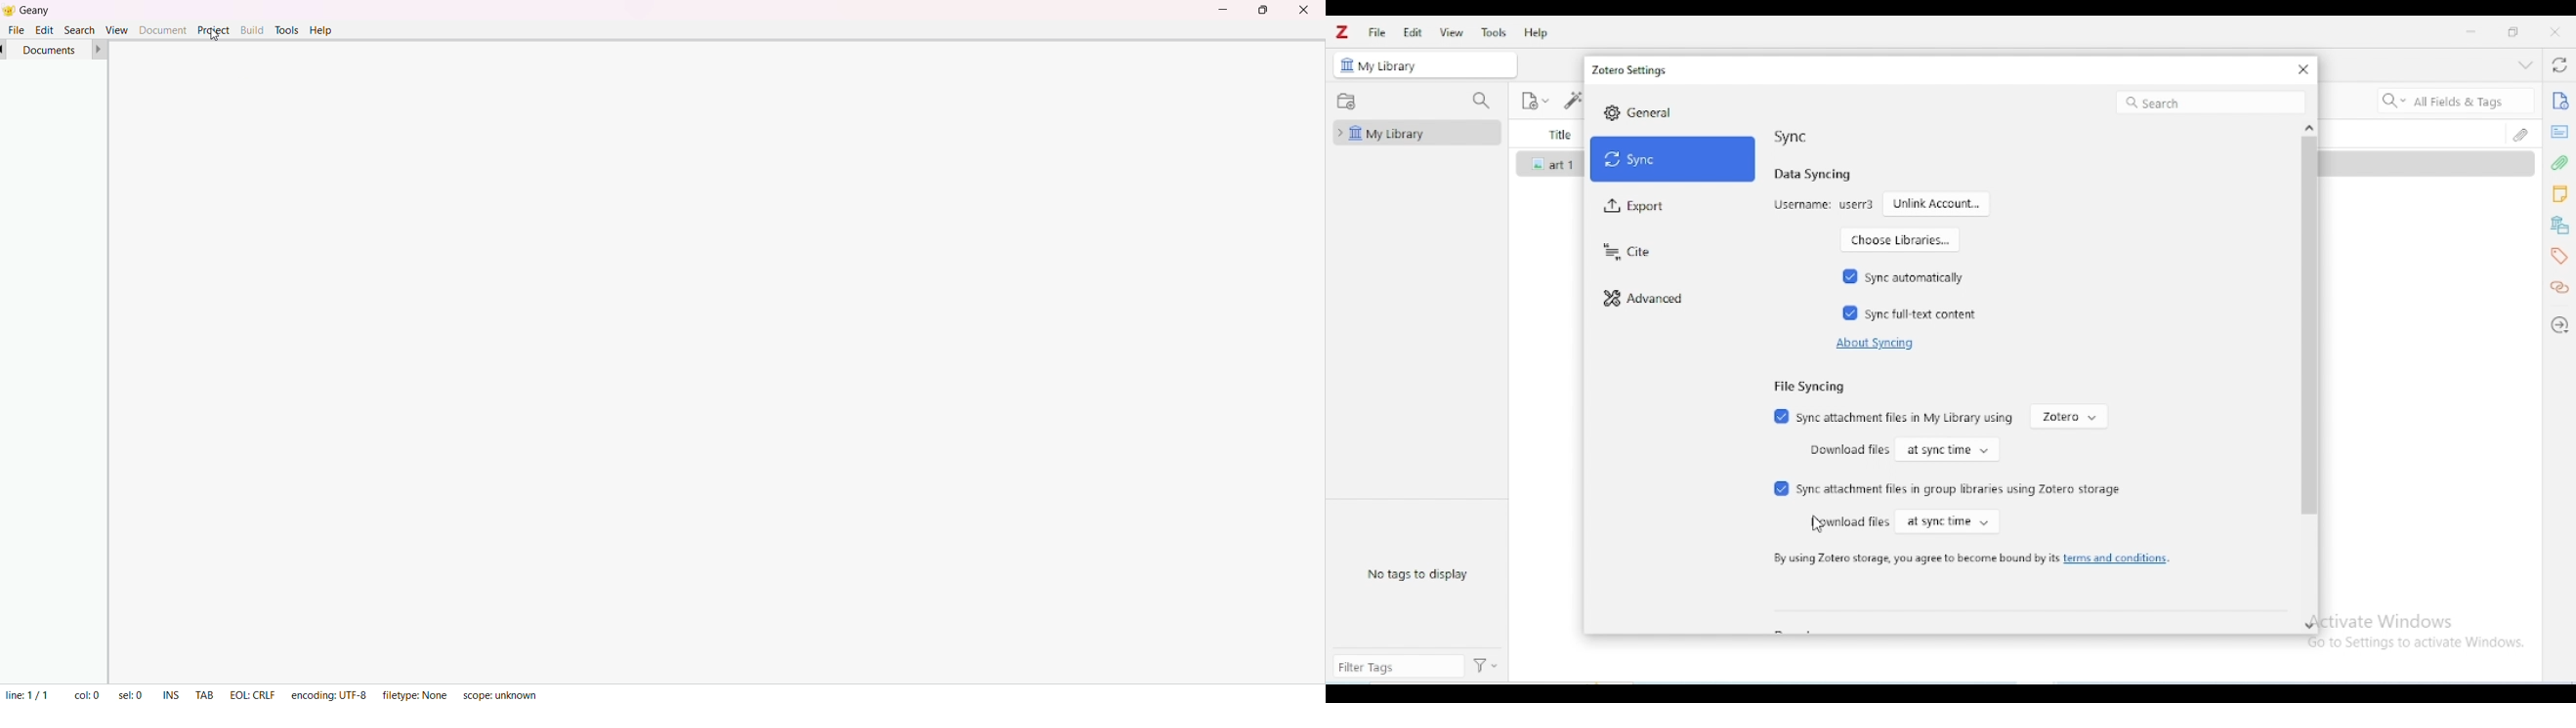 The width and height of the screenshot is (2576, 728). I want to click on Checked box, so click(1782, 489).